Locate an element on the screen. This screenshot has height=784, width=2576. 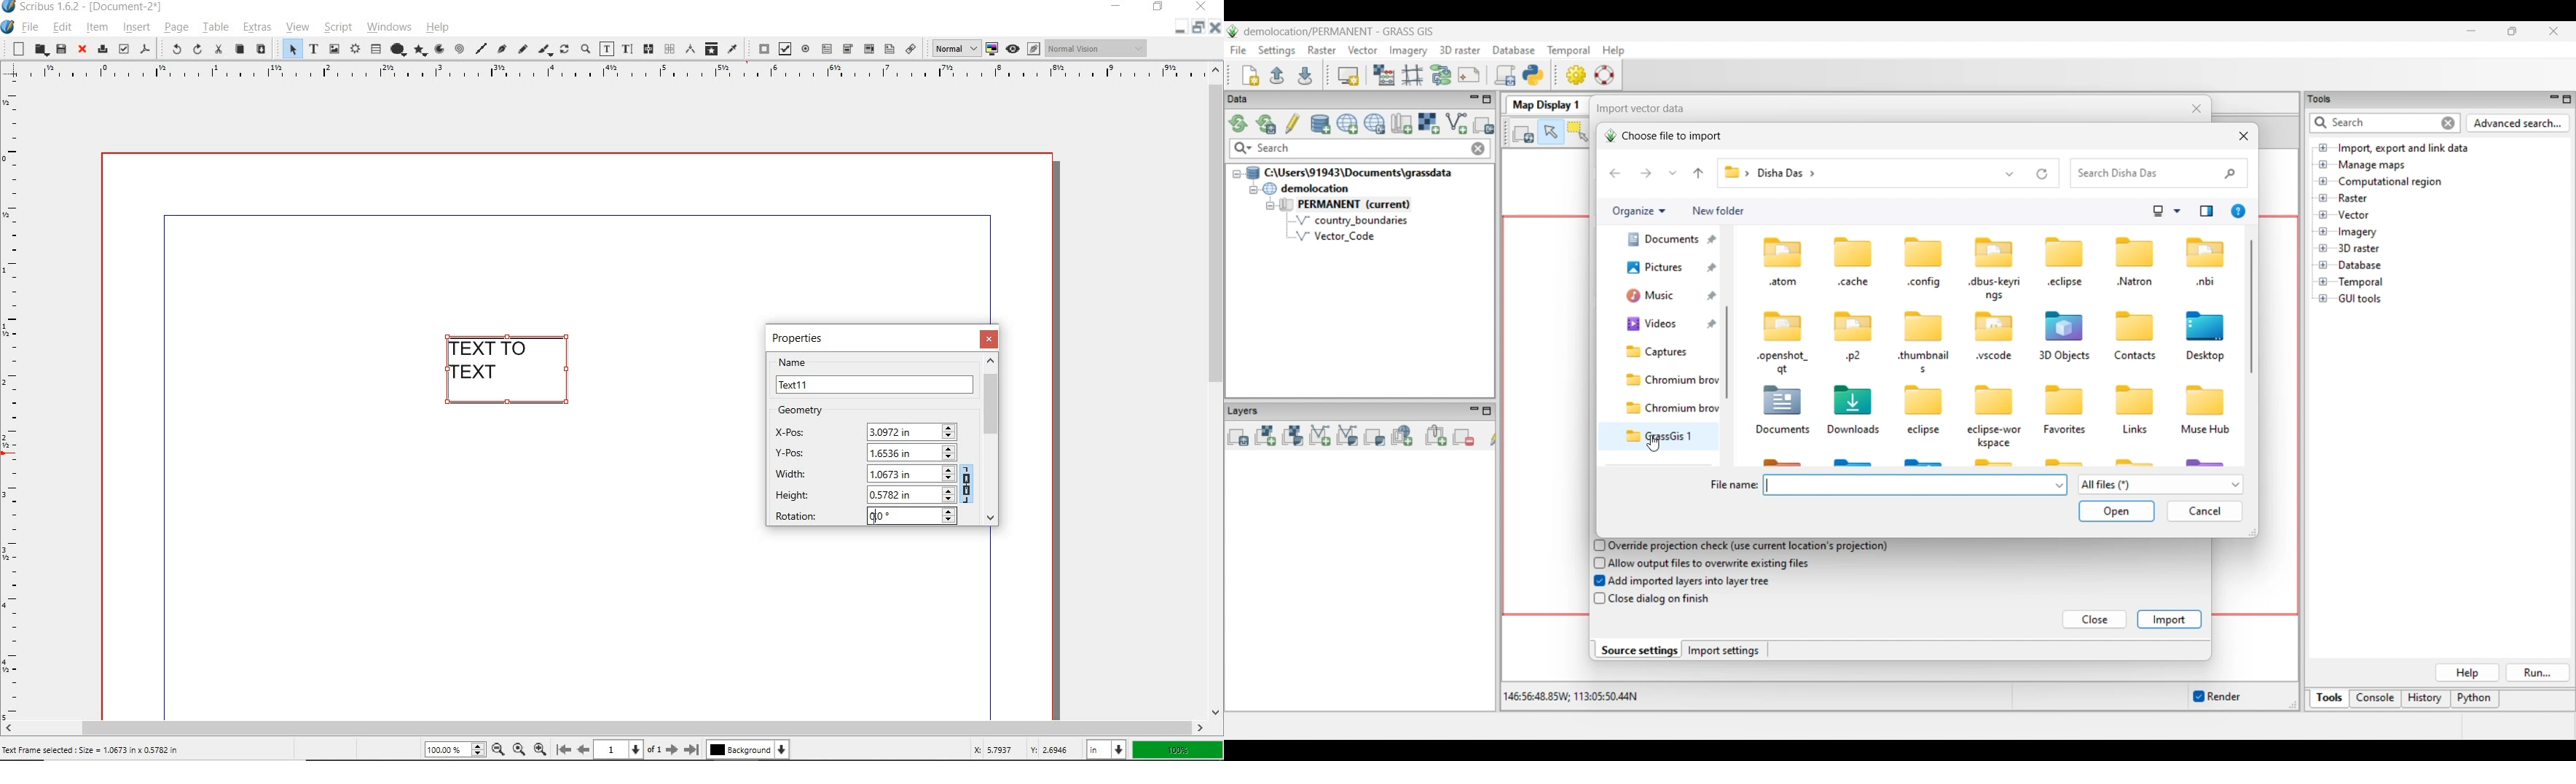
insert is located at coordinates (136, 27).